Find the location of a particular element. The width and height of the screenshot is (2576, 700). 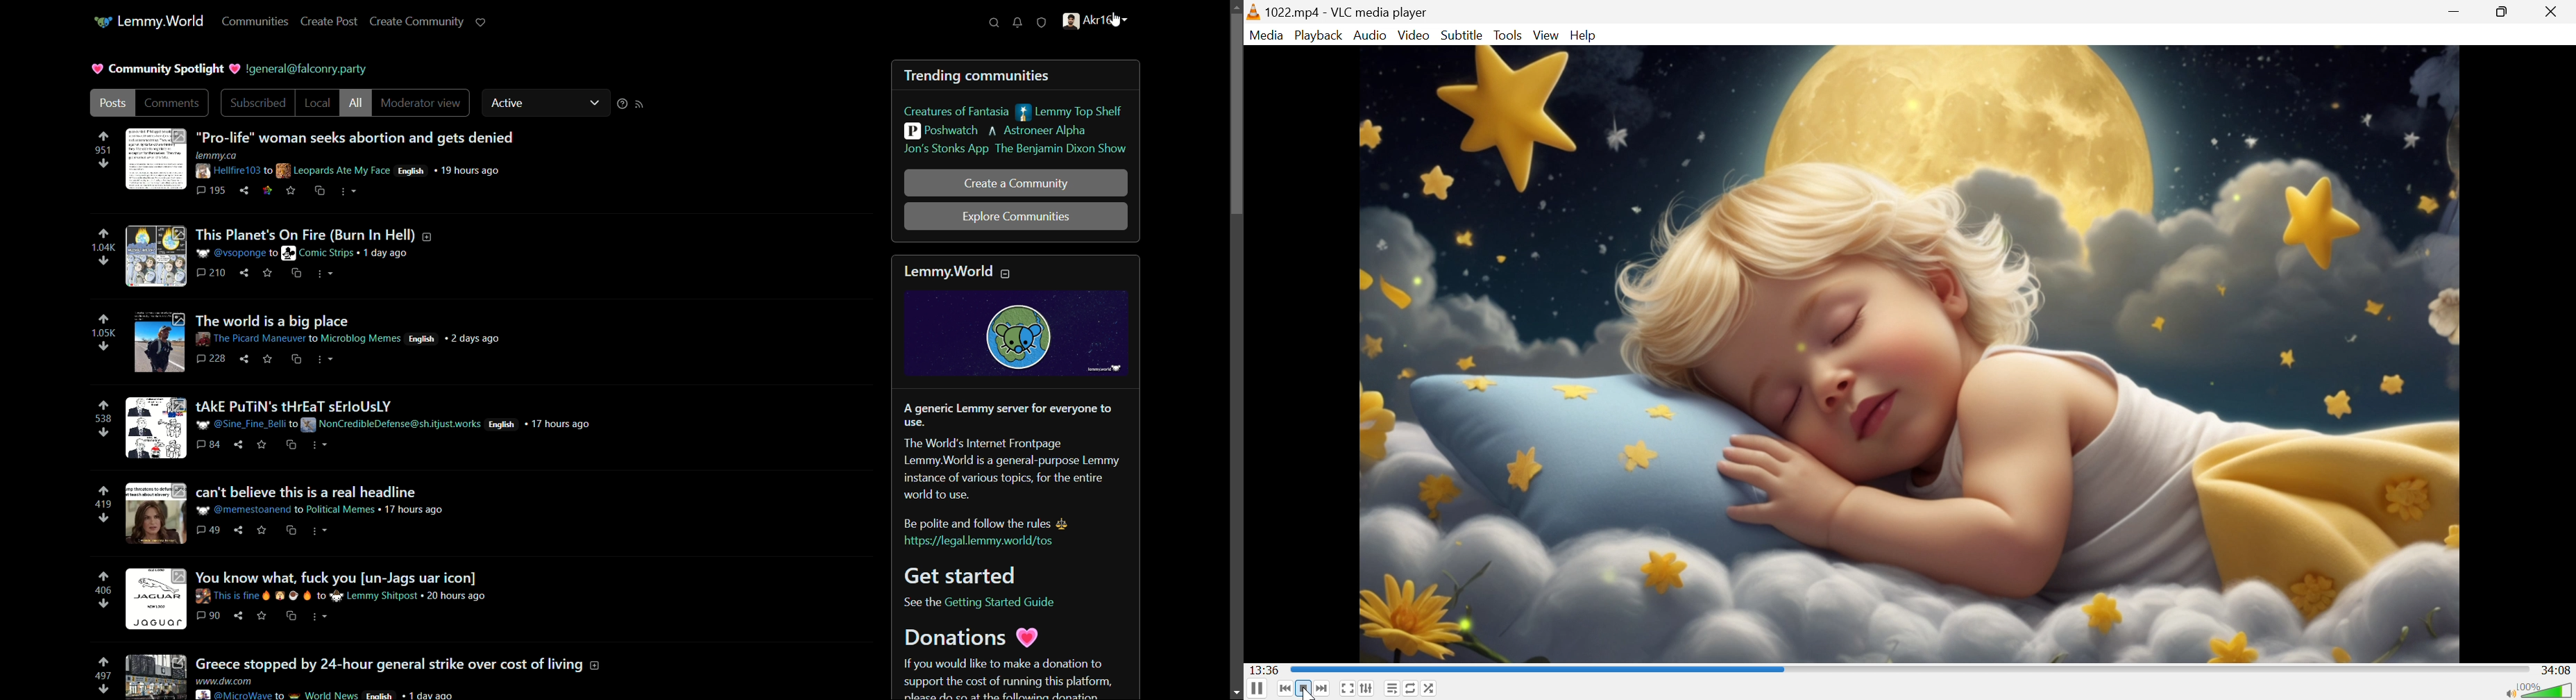

upvote is located at coordinates (106, 577).